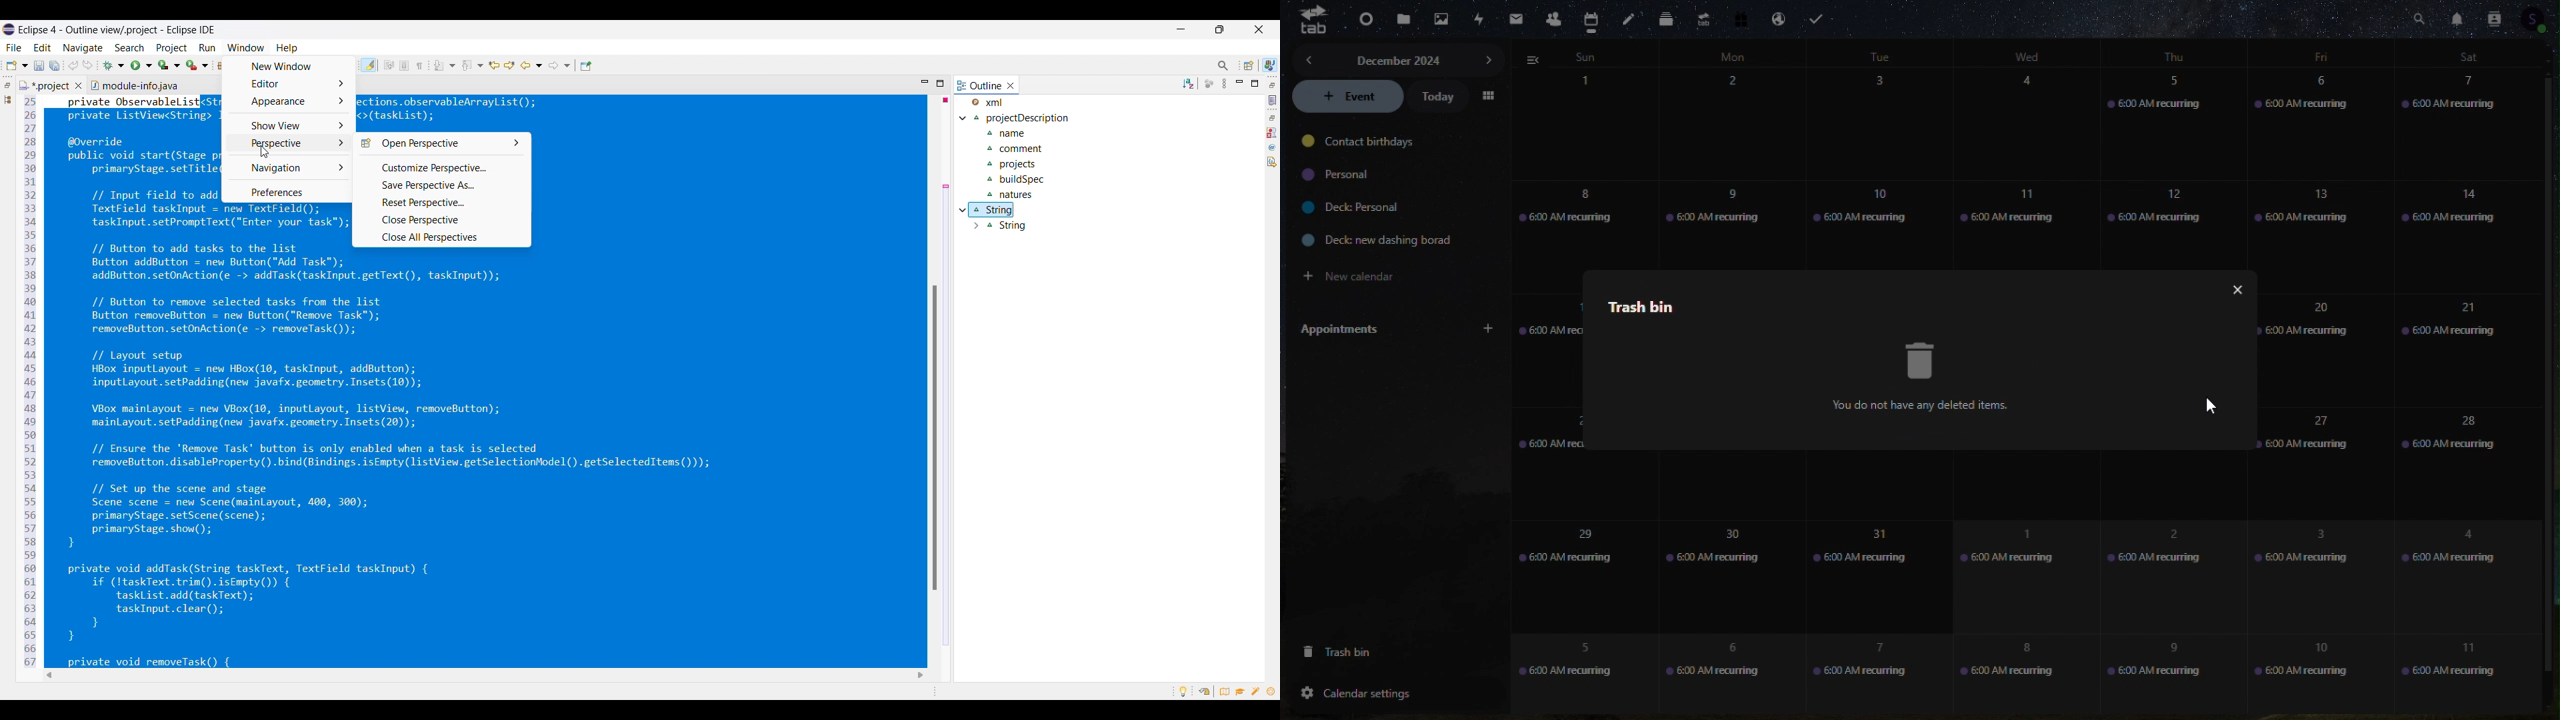 Image resolution: width=2576 pixels, height=728 pixels. I want to click on 9, so click(2156, 673).